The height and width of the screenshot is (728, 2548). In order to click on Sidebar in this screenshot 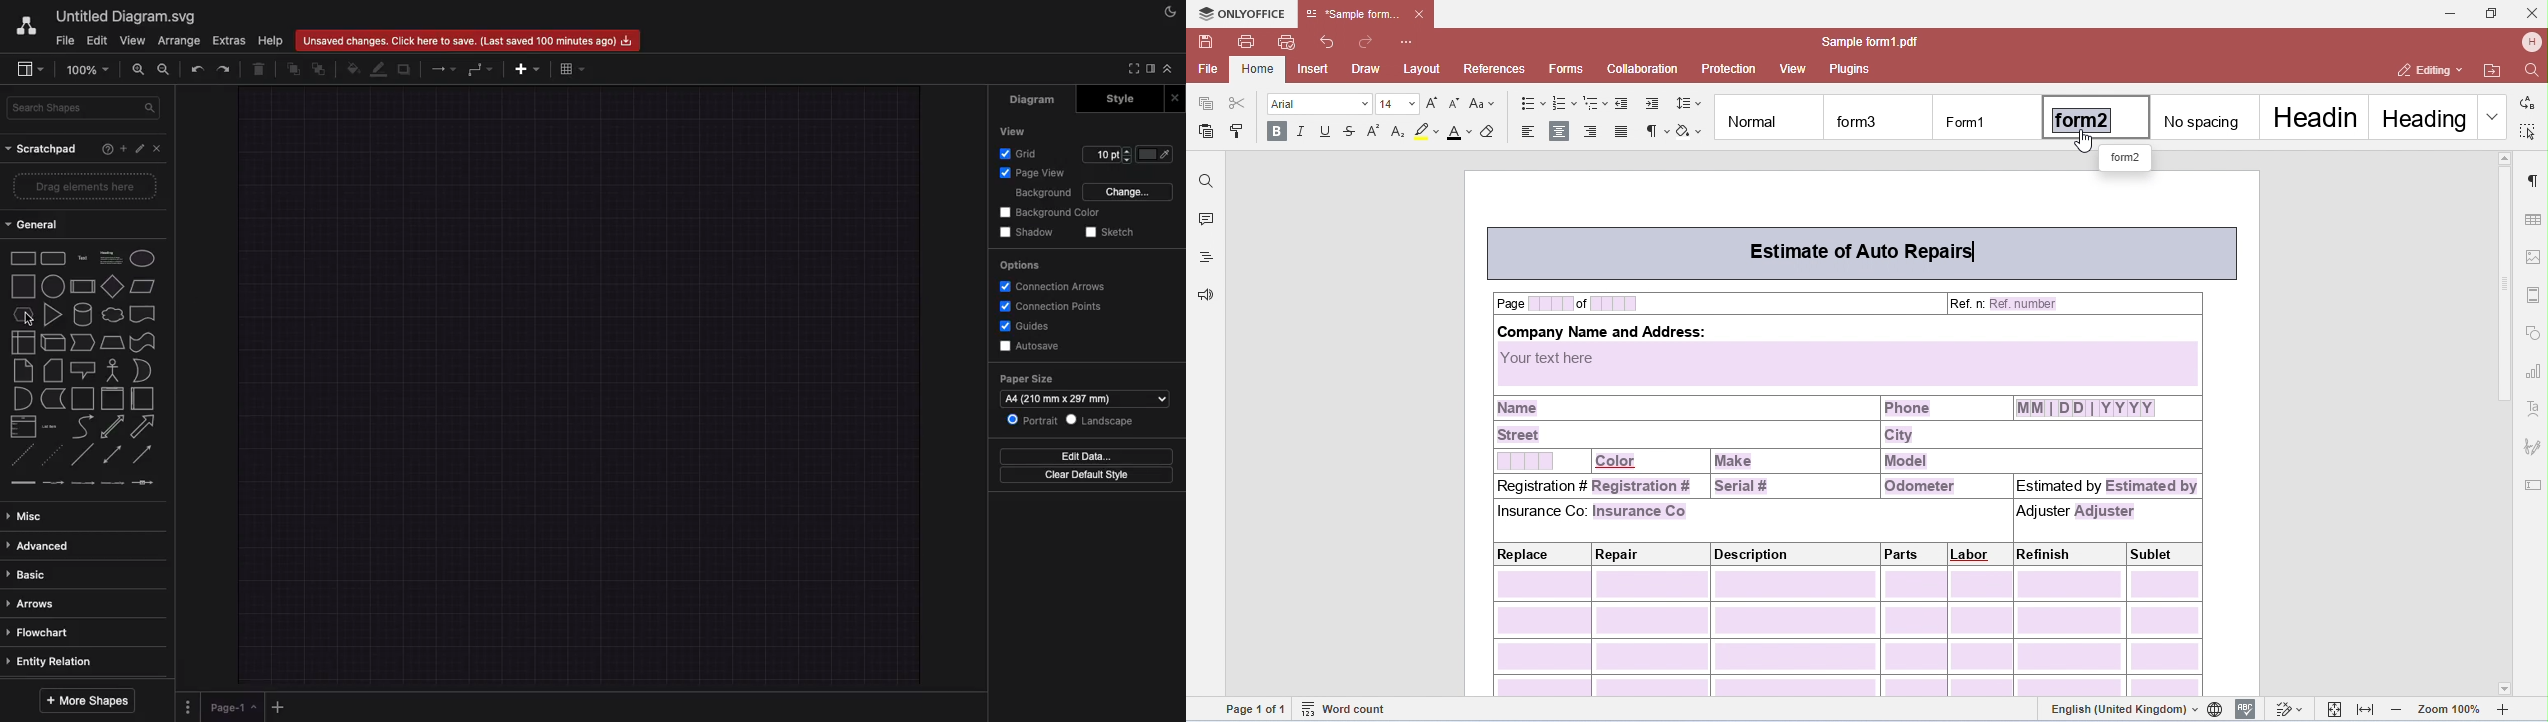, I will do `click(1150, 68)`.